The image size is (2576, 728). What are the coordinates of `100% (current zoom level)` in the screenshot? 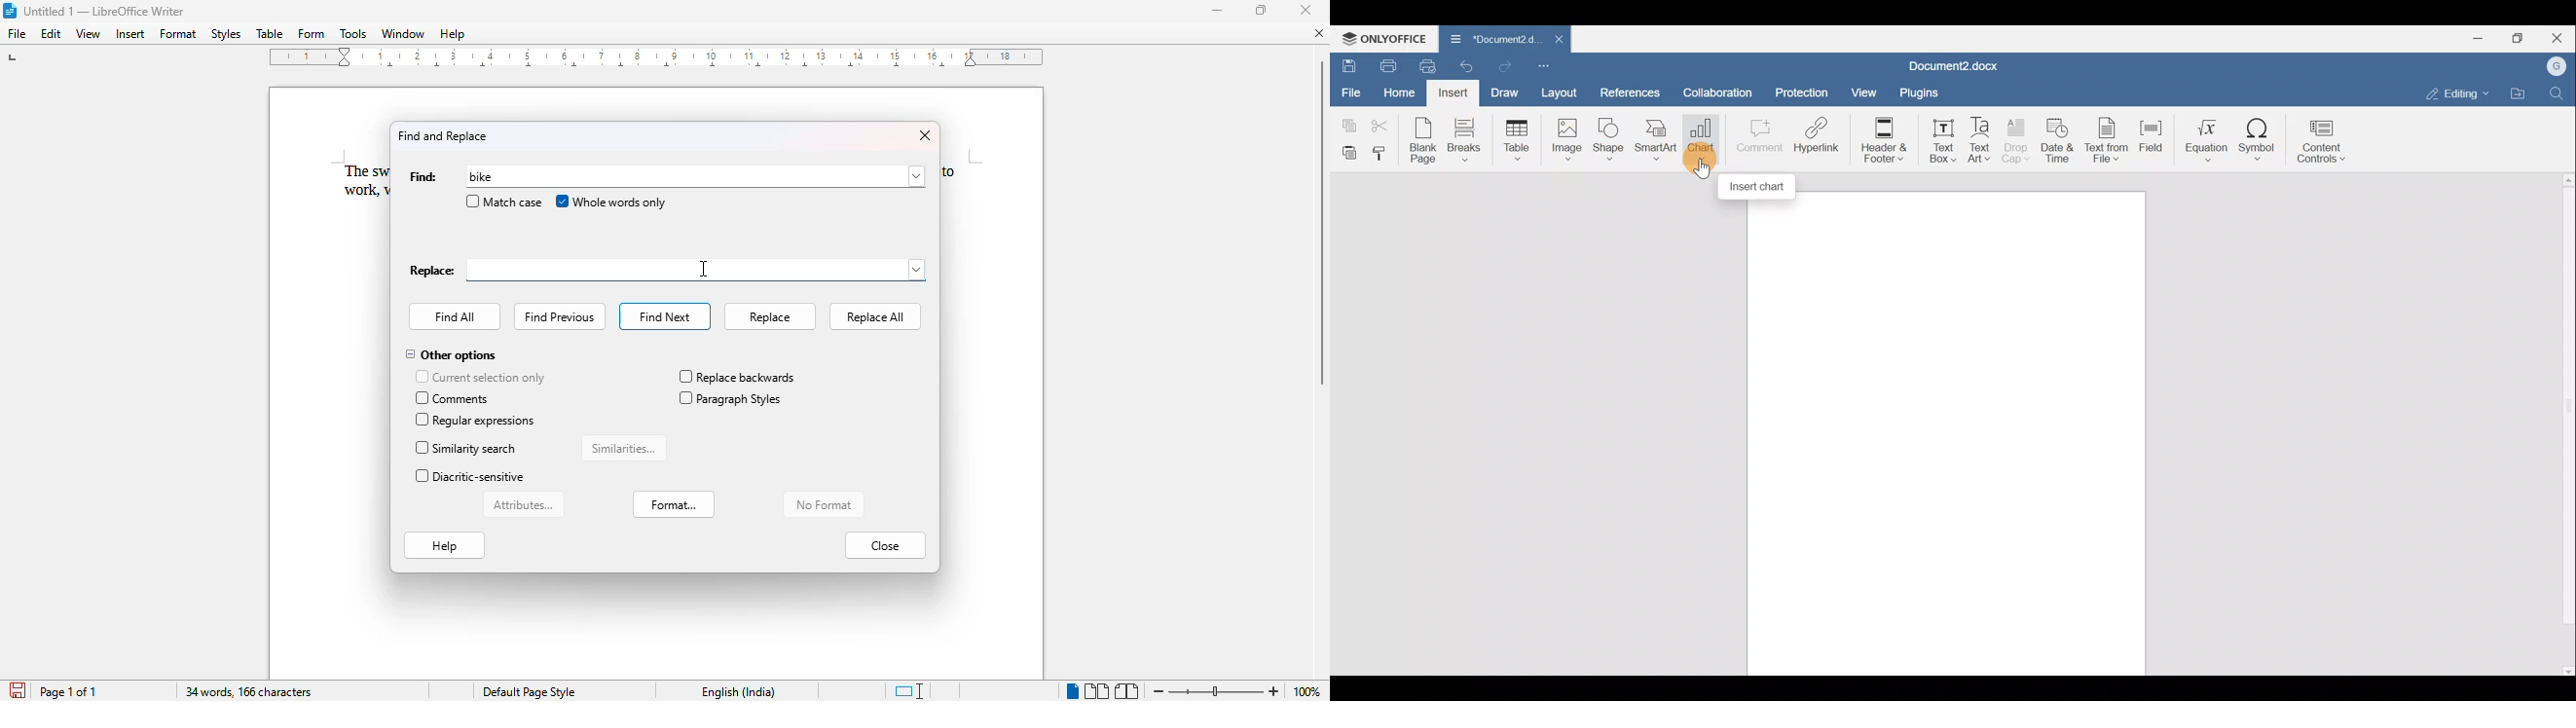 It's located at (1309, 691).